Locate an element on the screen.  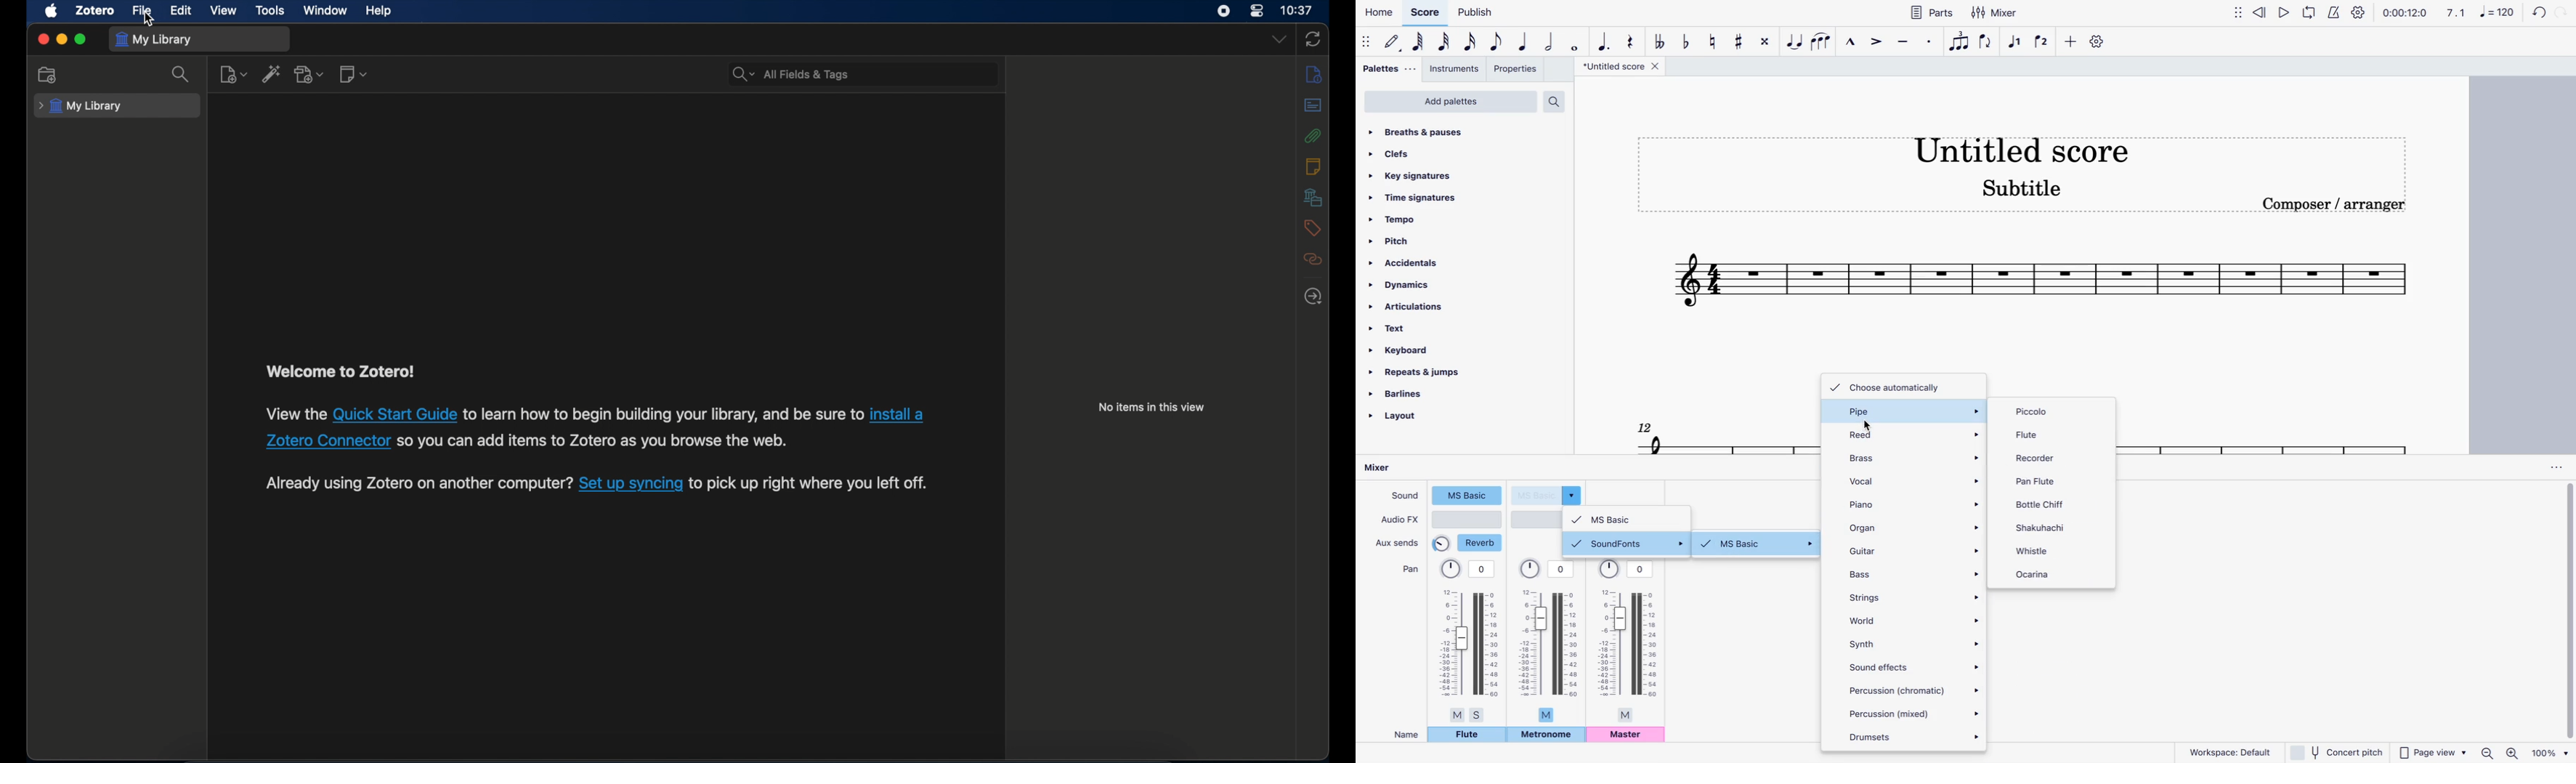
cursor on file is located at coordinates (149, 19).